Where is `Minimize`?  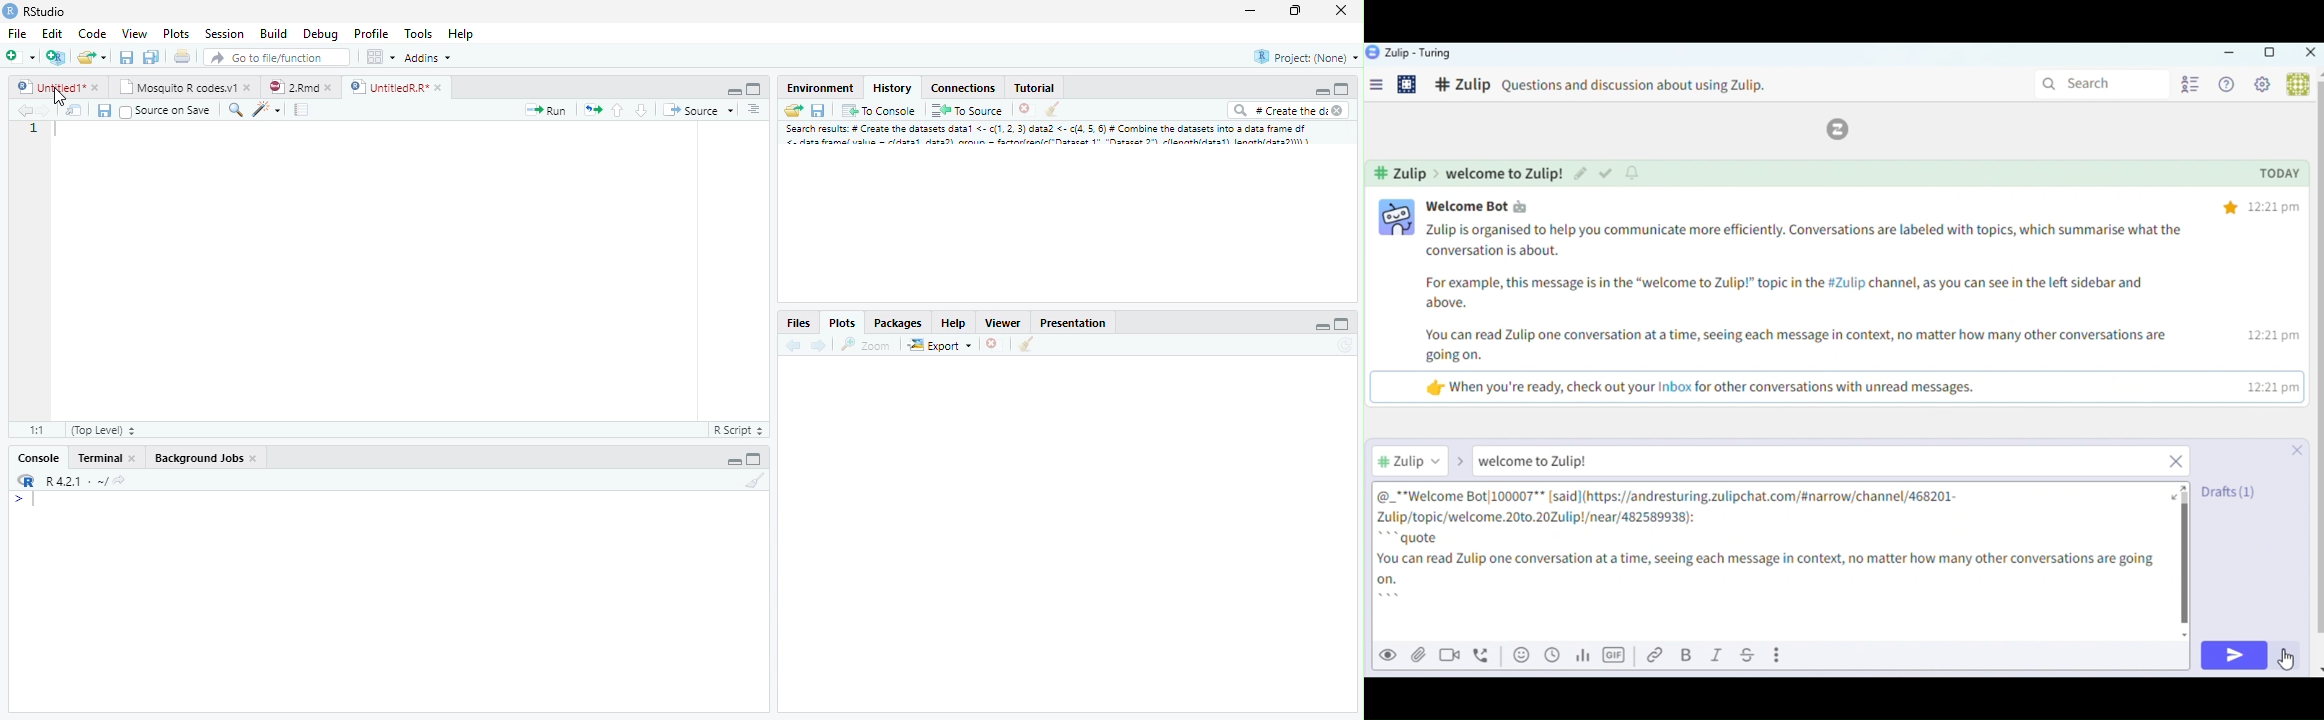 Minimize is located at coordinates (1321, 92).